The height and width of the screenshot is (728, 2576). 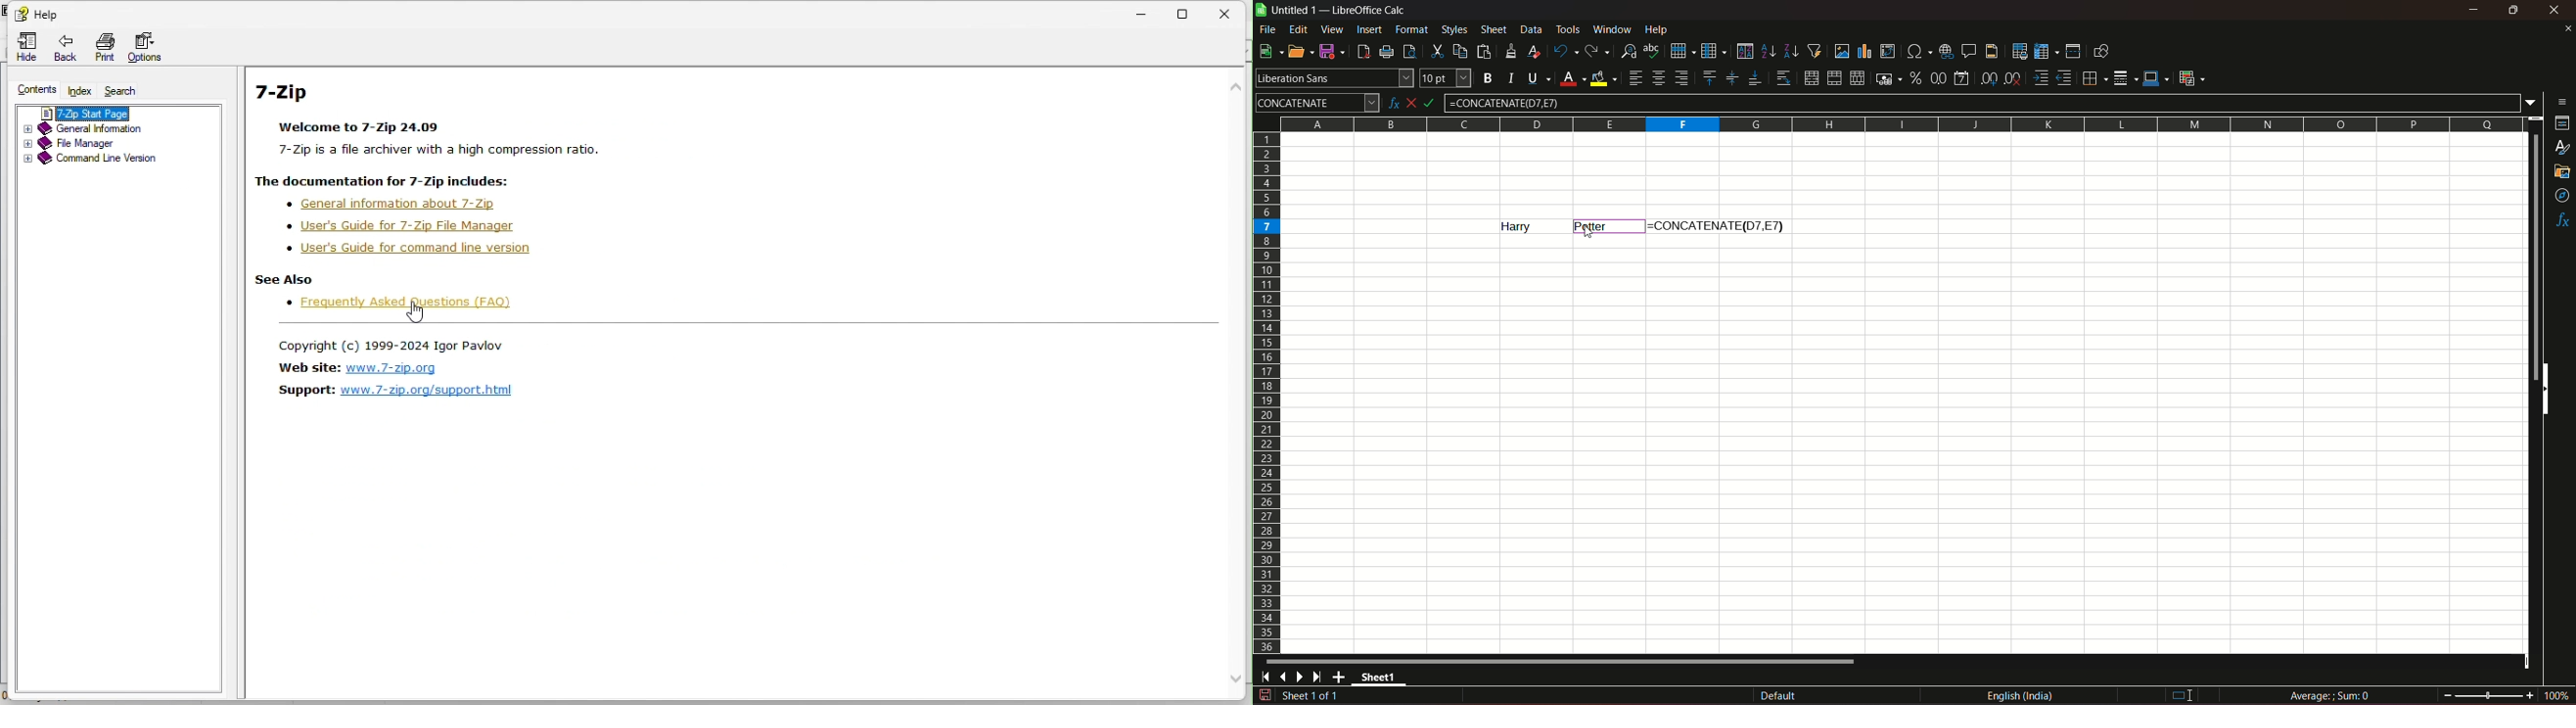 What do you see at coordinates (2191, 77) in the screenshot?
I see `conditional` at bounding box center [2191, 77].